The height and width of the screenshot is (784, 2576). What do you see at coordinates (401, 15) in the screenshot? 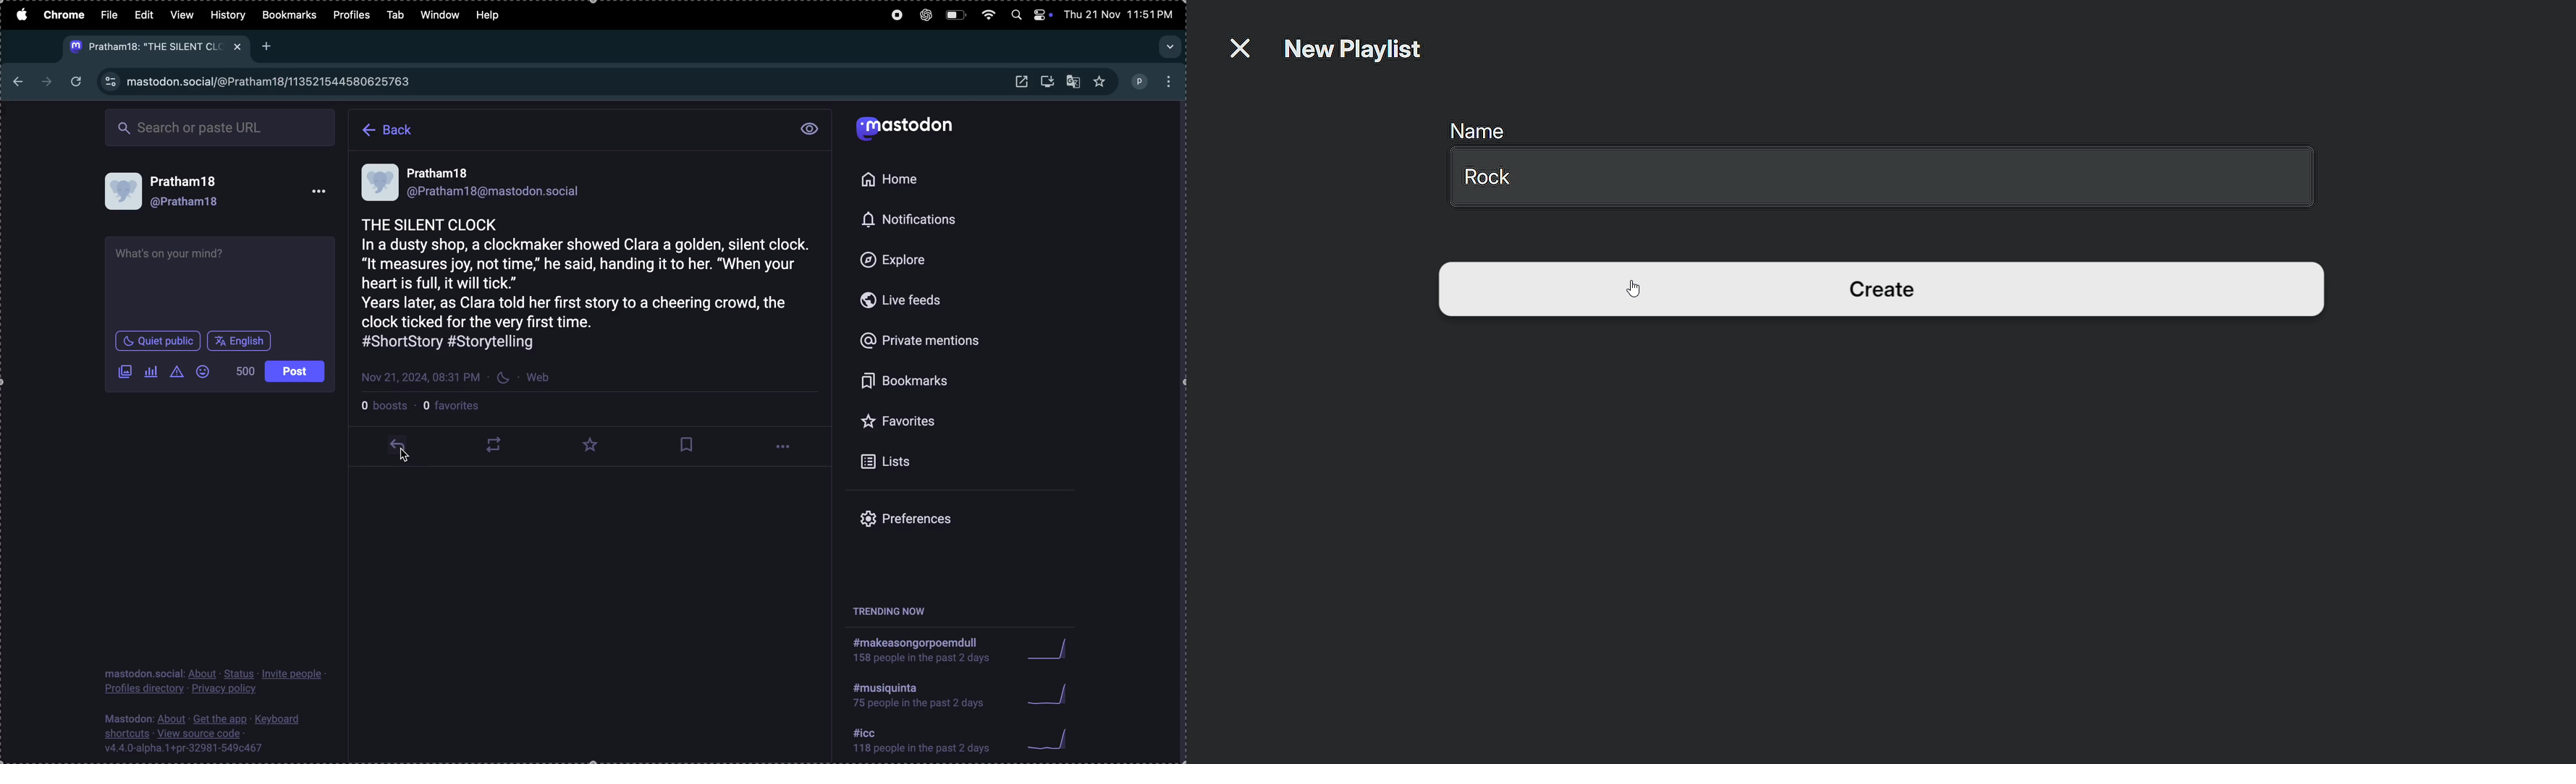
I see `tab` at bounding box center [401, 15].